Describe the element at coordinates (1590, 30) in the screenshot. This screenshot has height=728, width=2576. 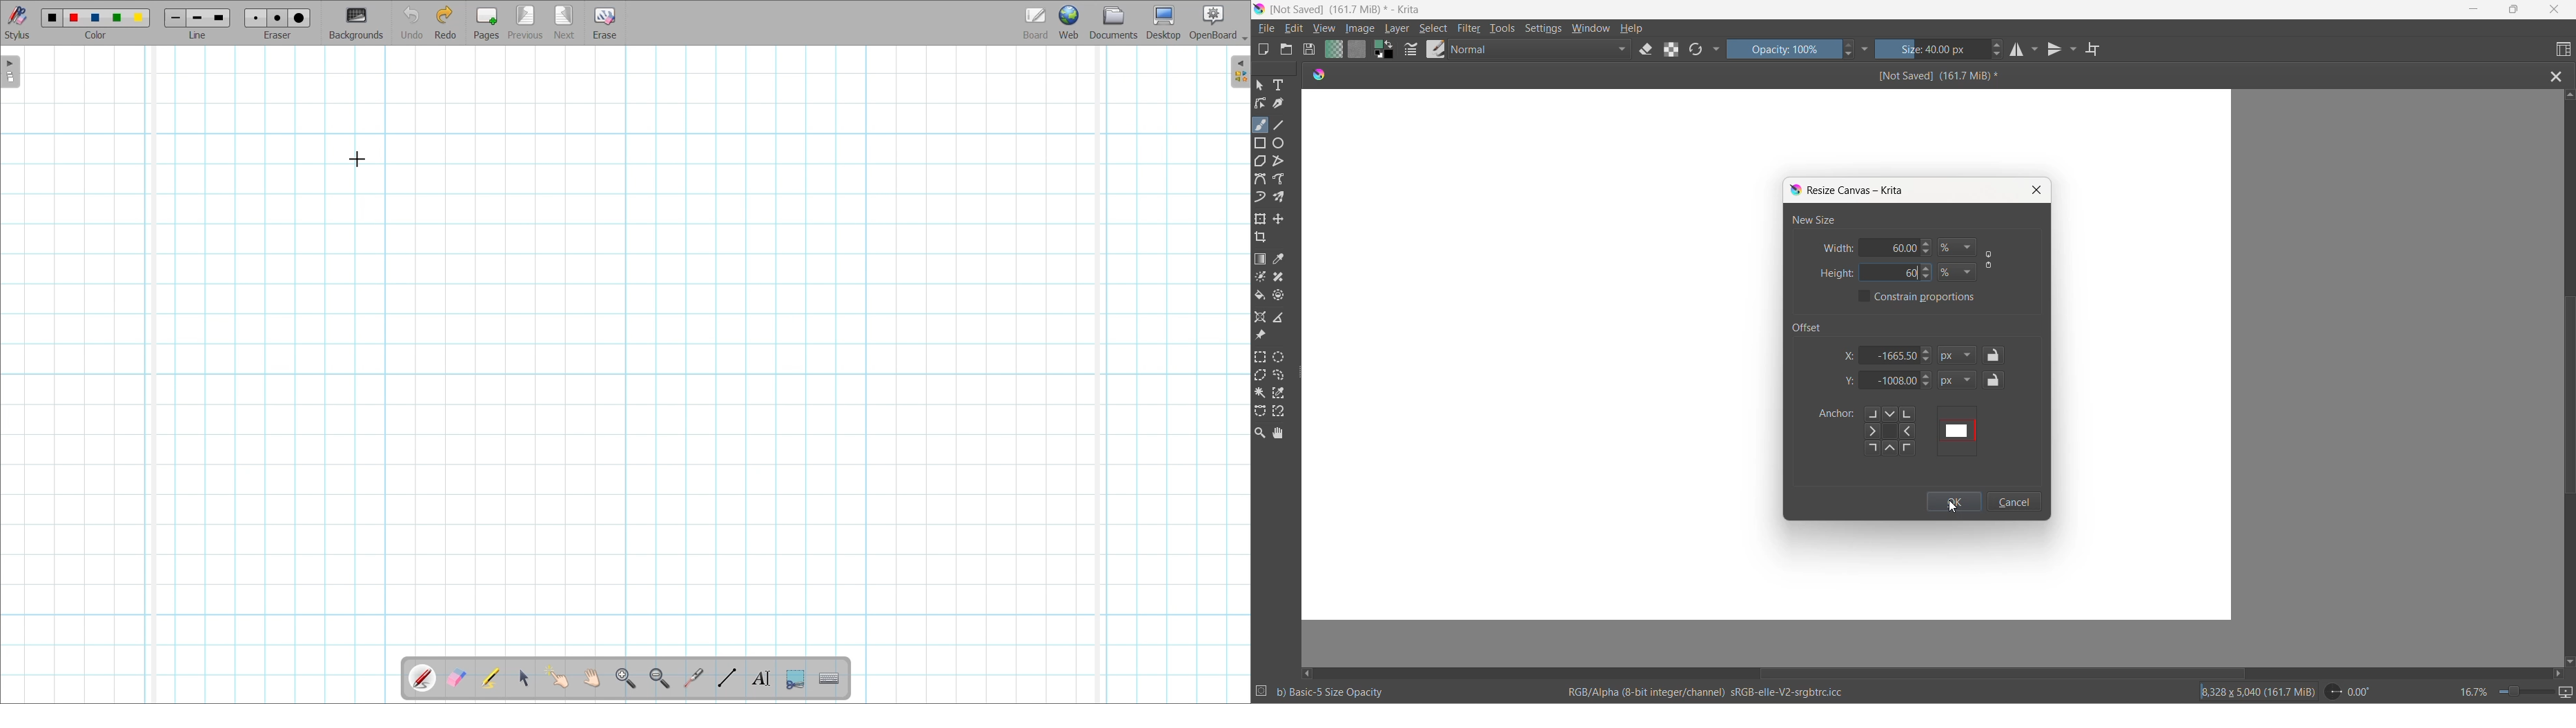
I see `window` at that location.